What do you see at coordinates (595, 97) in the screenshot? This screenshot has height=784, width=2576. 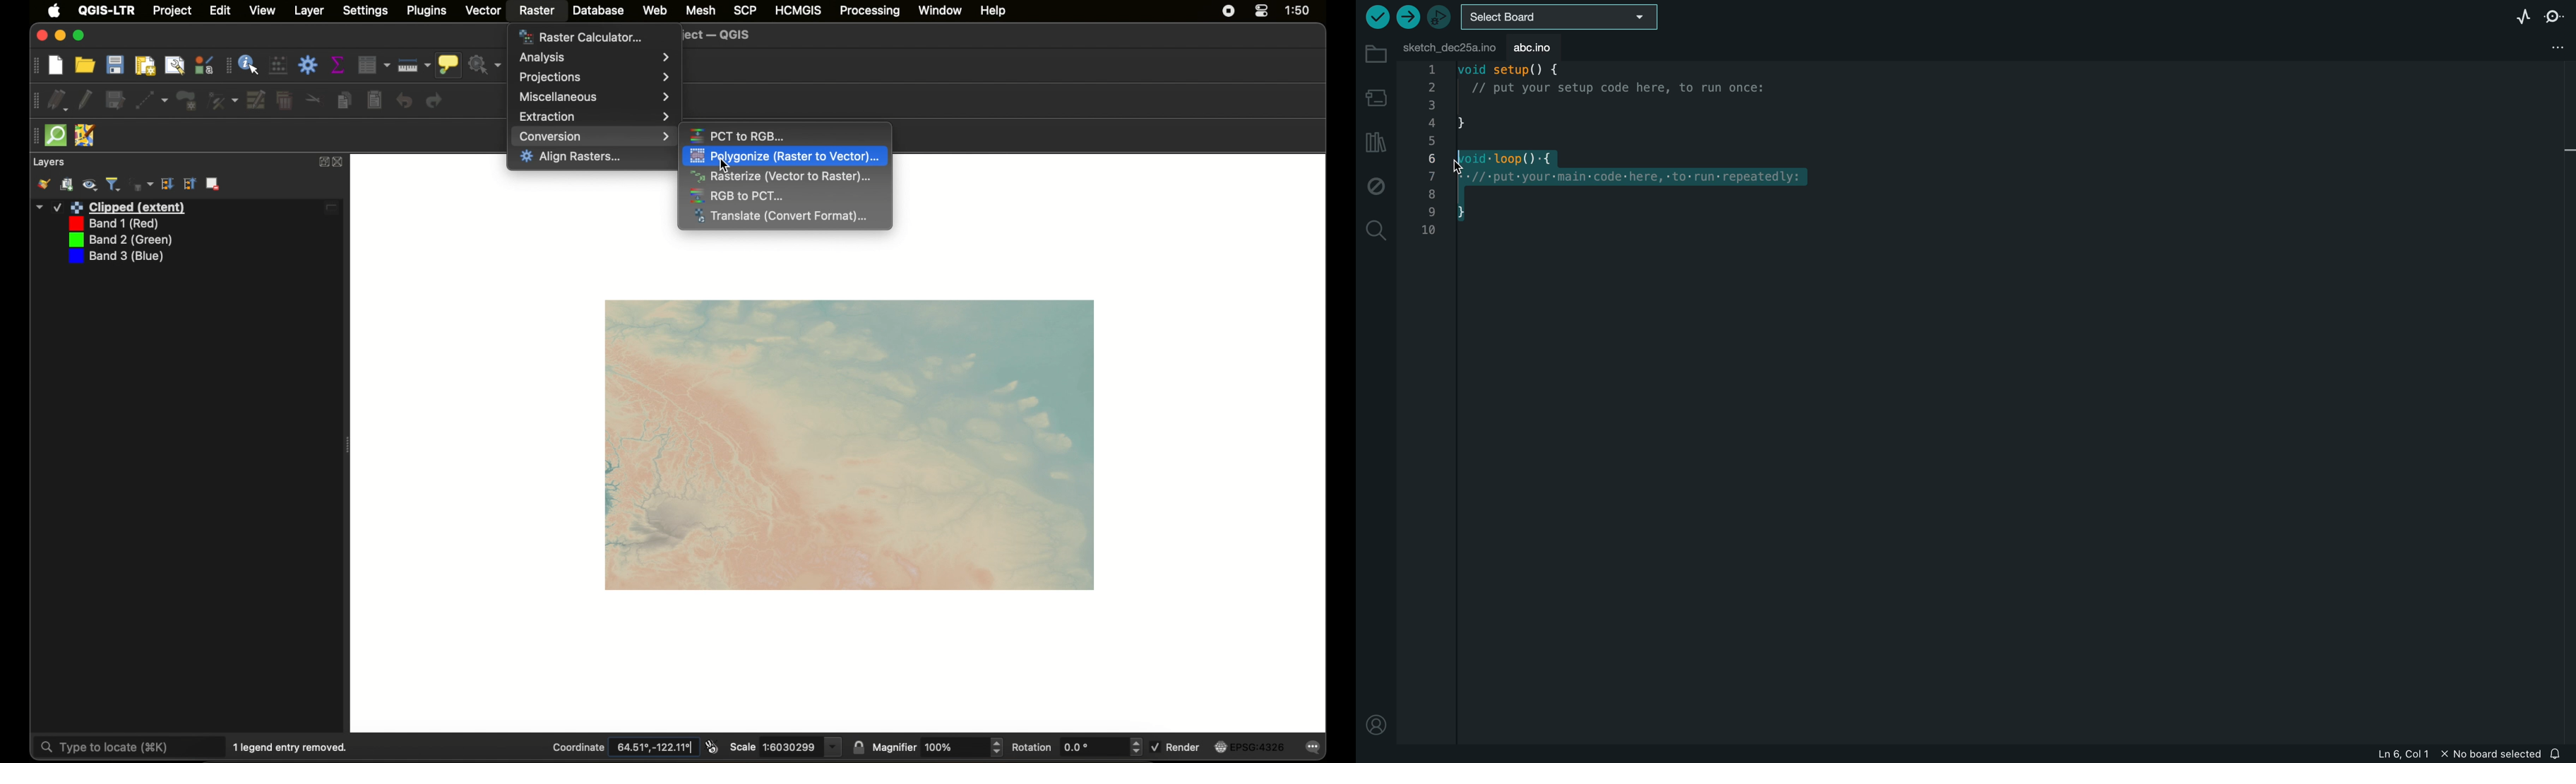 I see `miscellaneous` at bounding box center [595, 97].